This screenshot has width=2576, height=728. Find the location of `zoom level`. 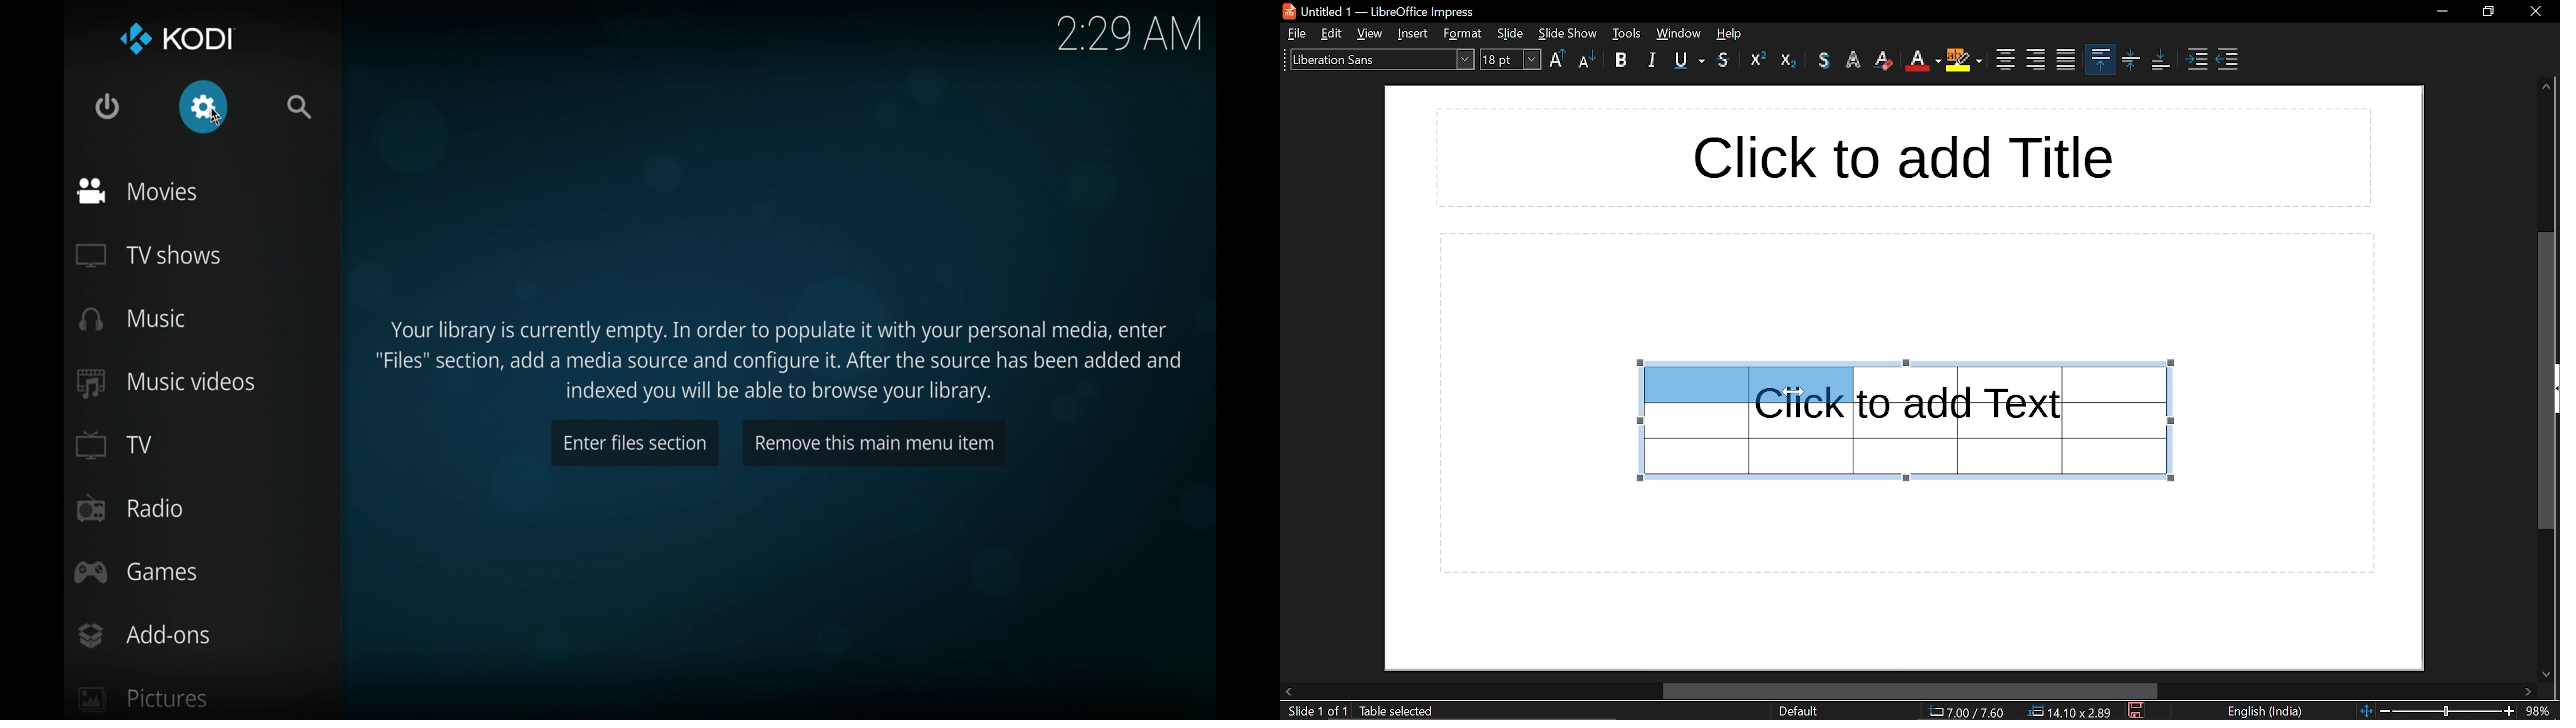

zoom level is located at coordinates (2540, 710).